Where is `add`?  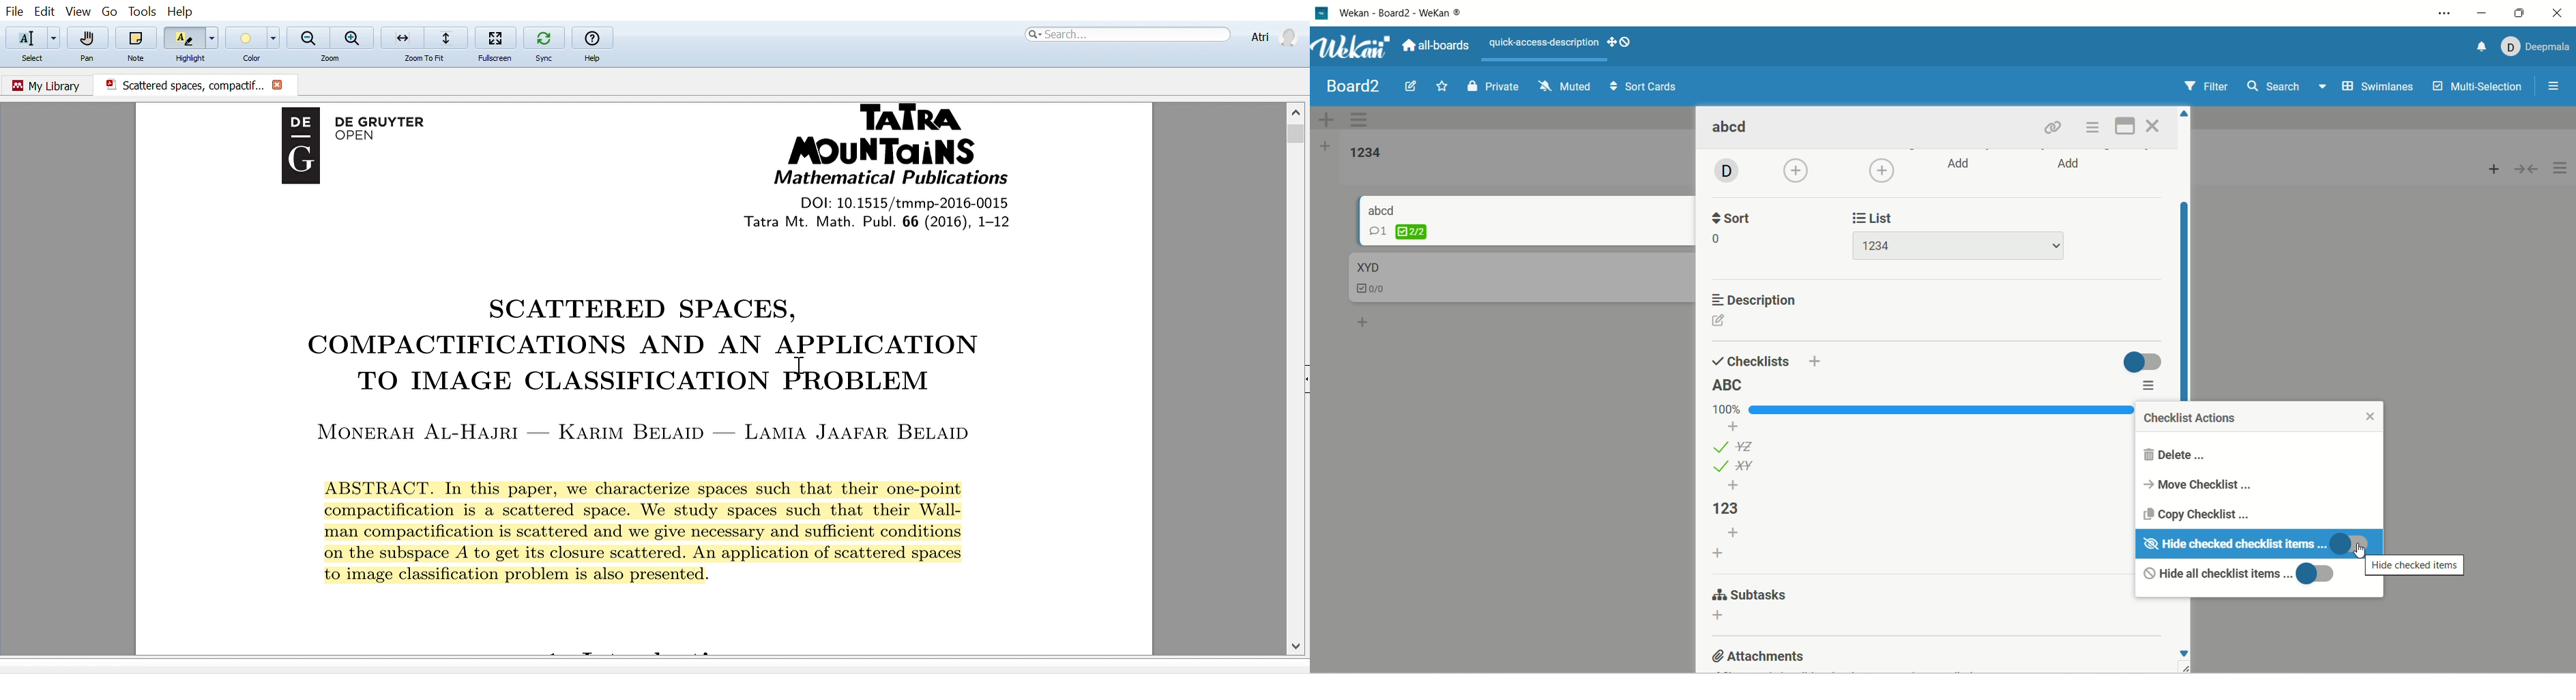 add is located at coordinates (1961, 164).